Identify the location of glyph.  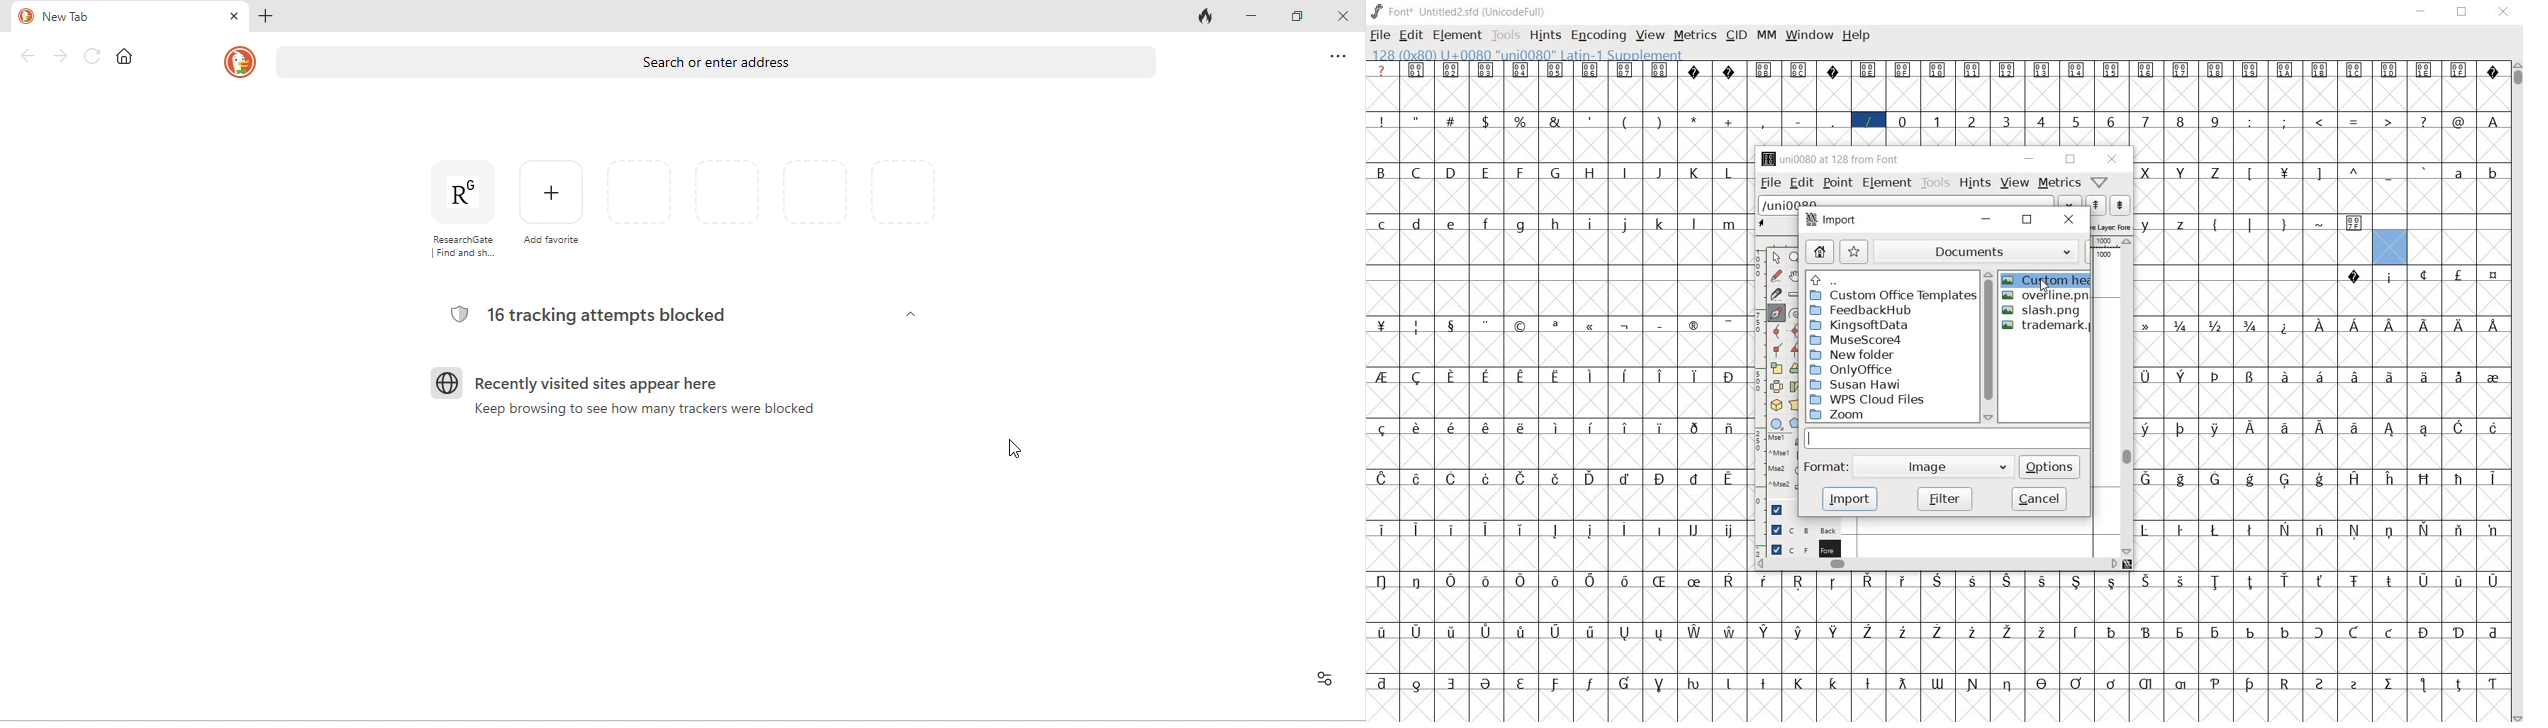
(2006, 581).